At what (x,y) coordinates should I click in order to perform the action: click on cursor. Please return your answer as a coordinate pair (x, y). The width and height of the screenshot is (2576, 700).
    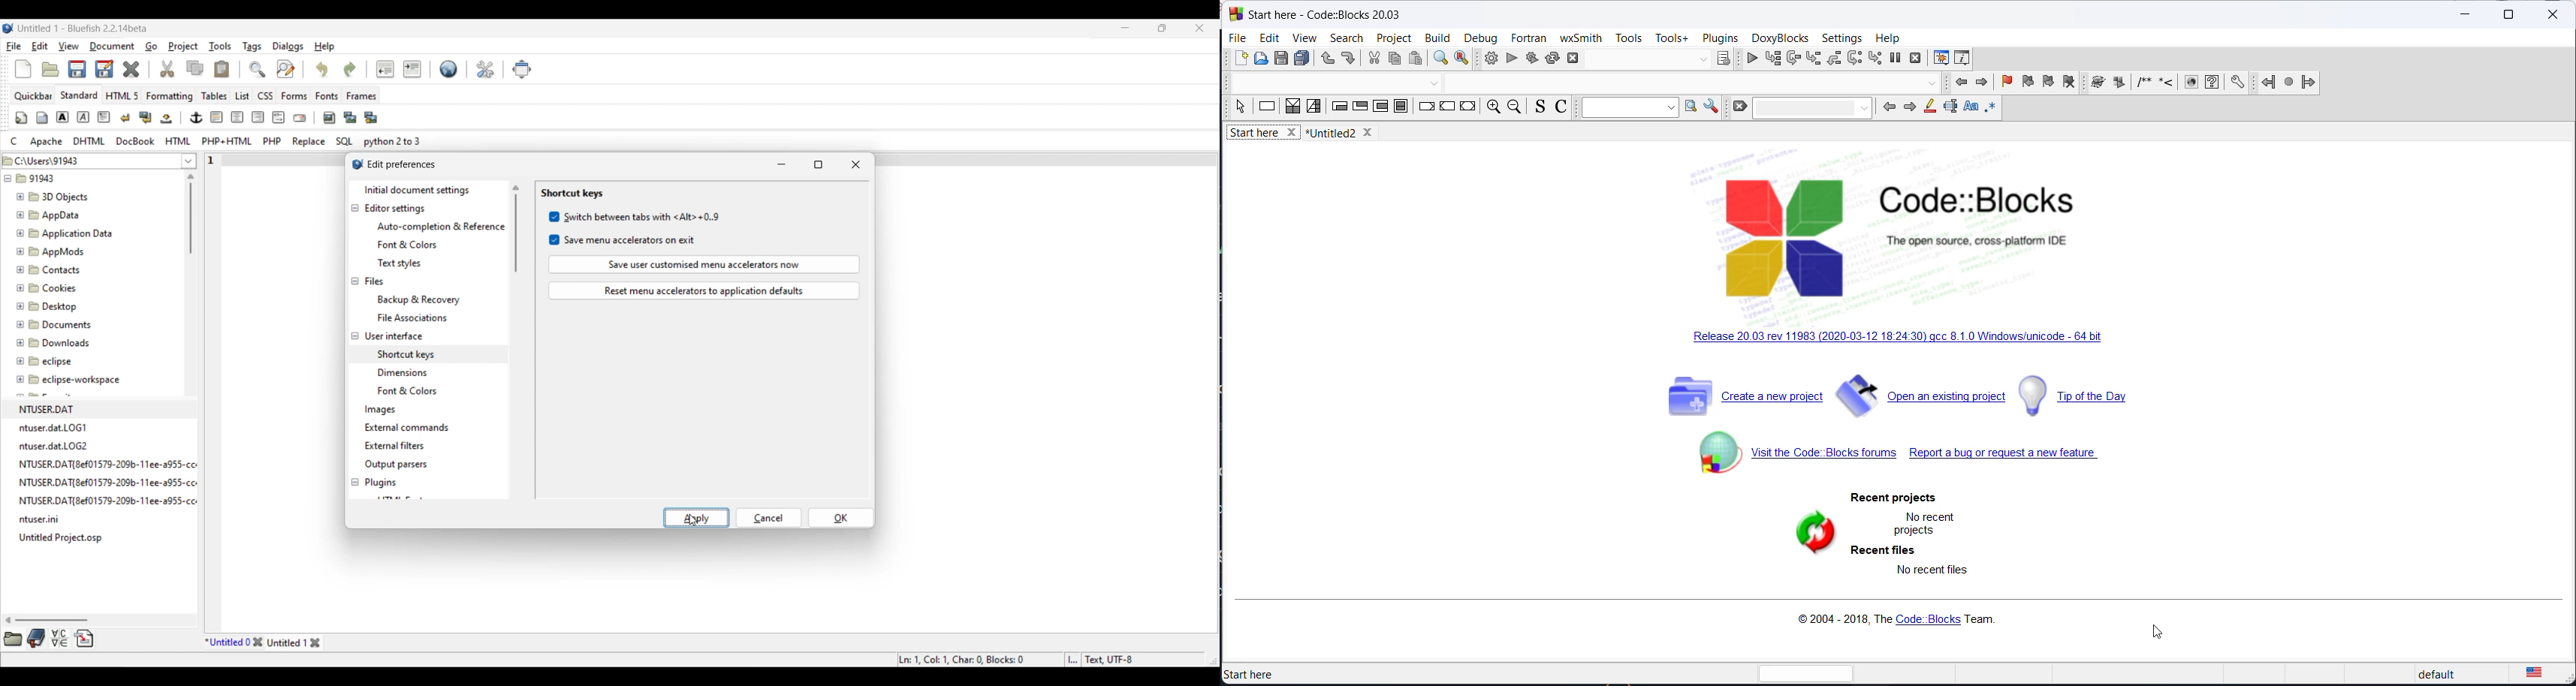
    Looking at the image, I should click on (696, 524).